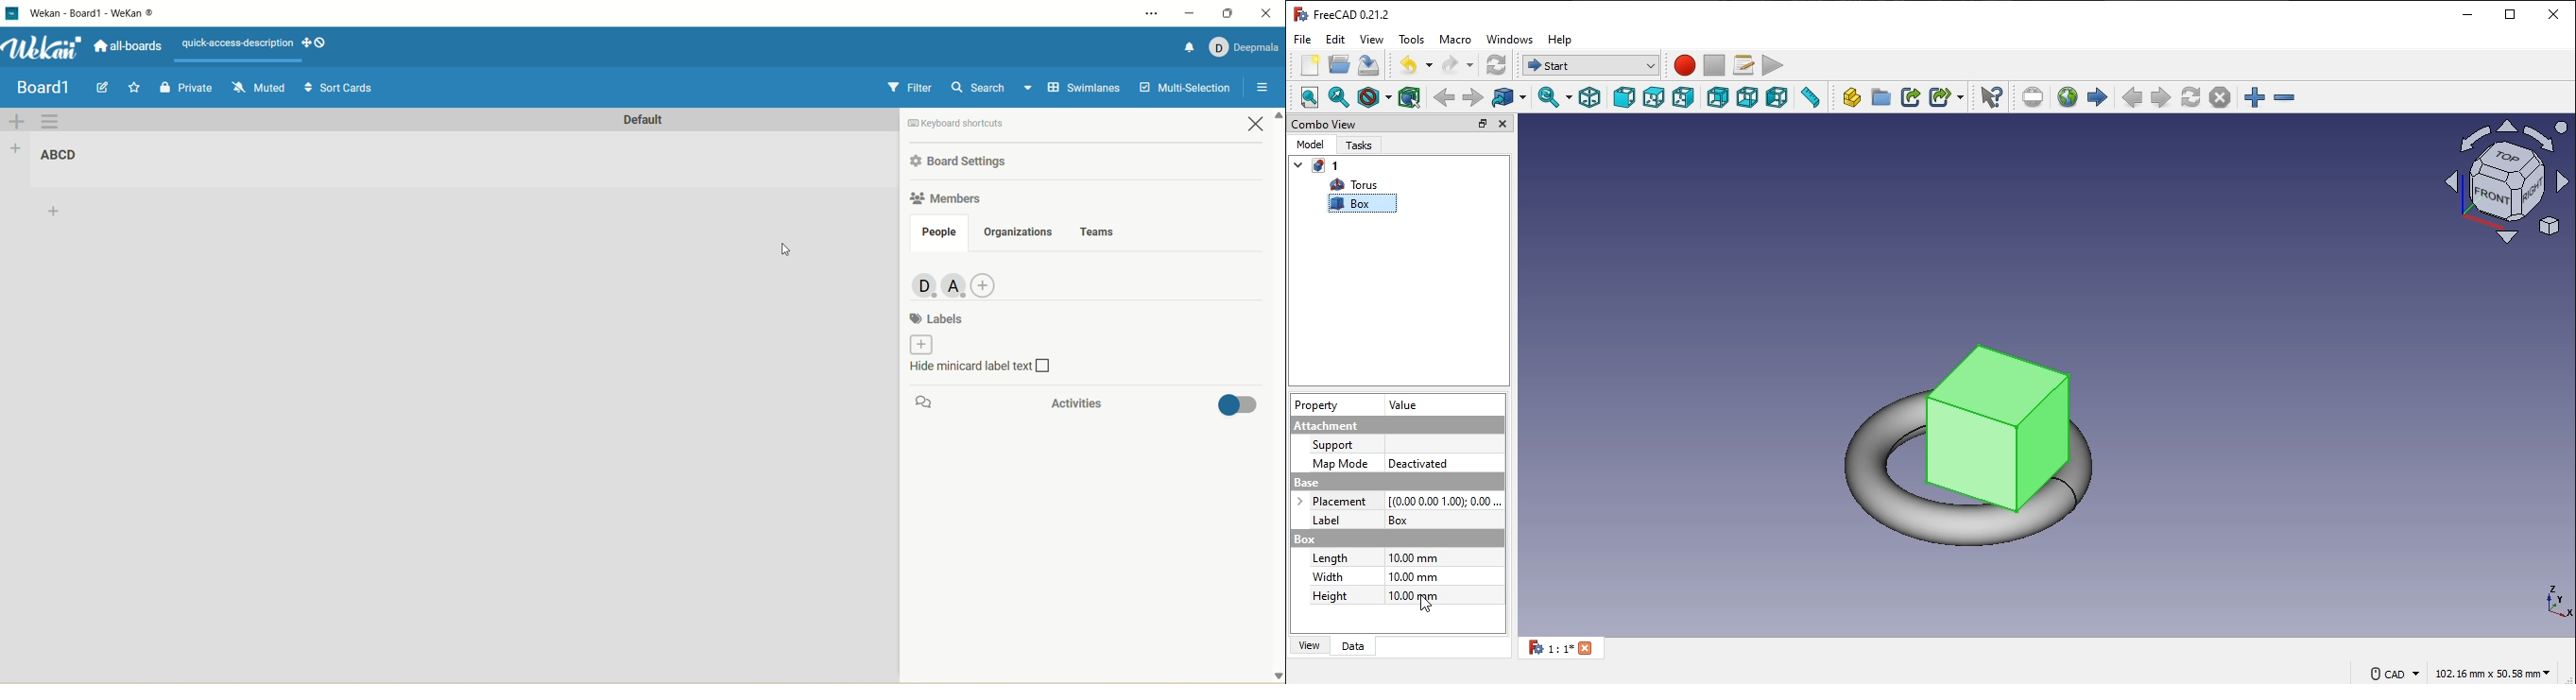 This screenshot has width=2576, height=700. Describe the element at coordinates (1020, 231) in the screenshot. I see `organizations` at that location.